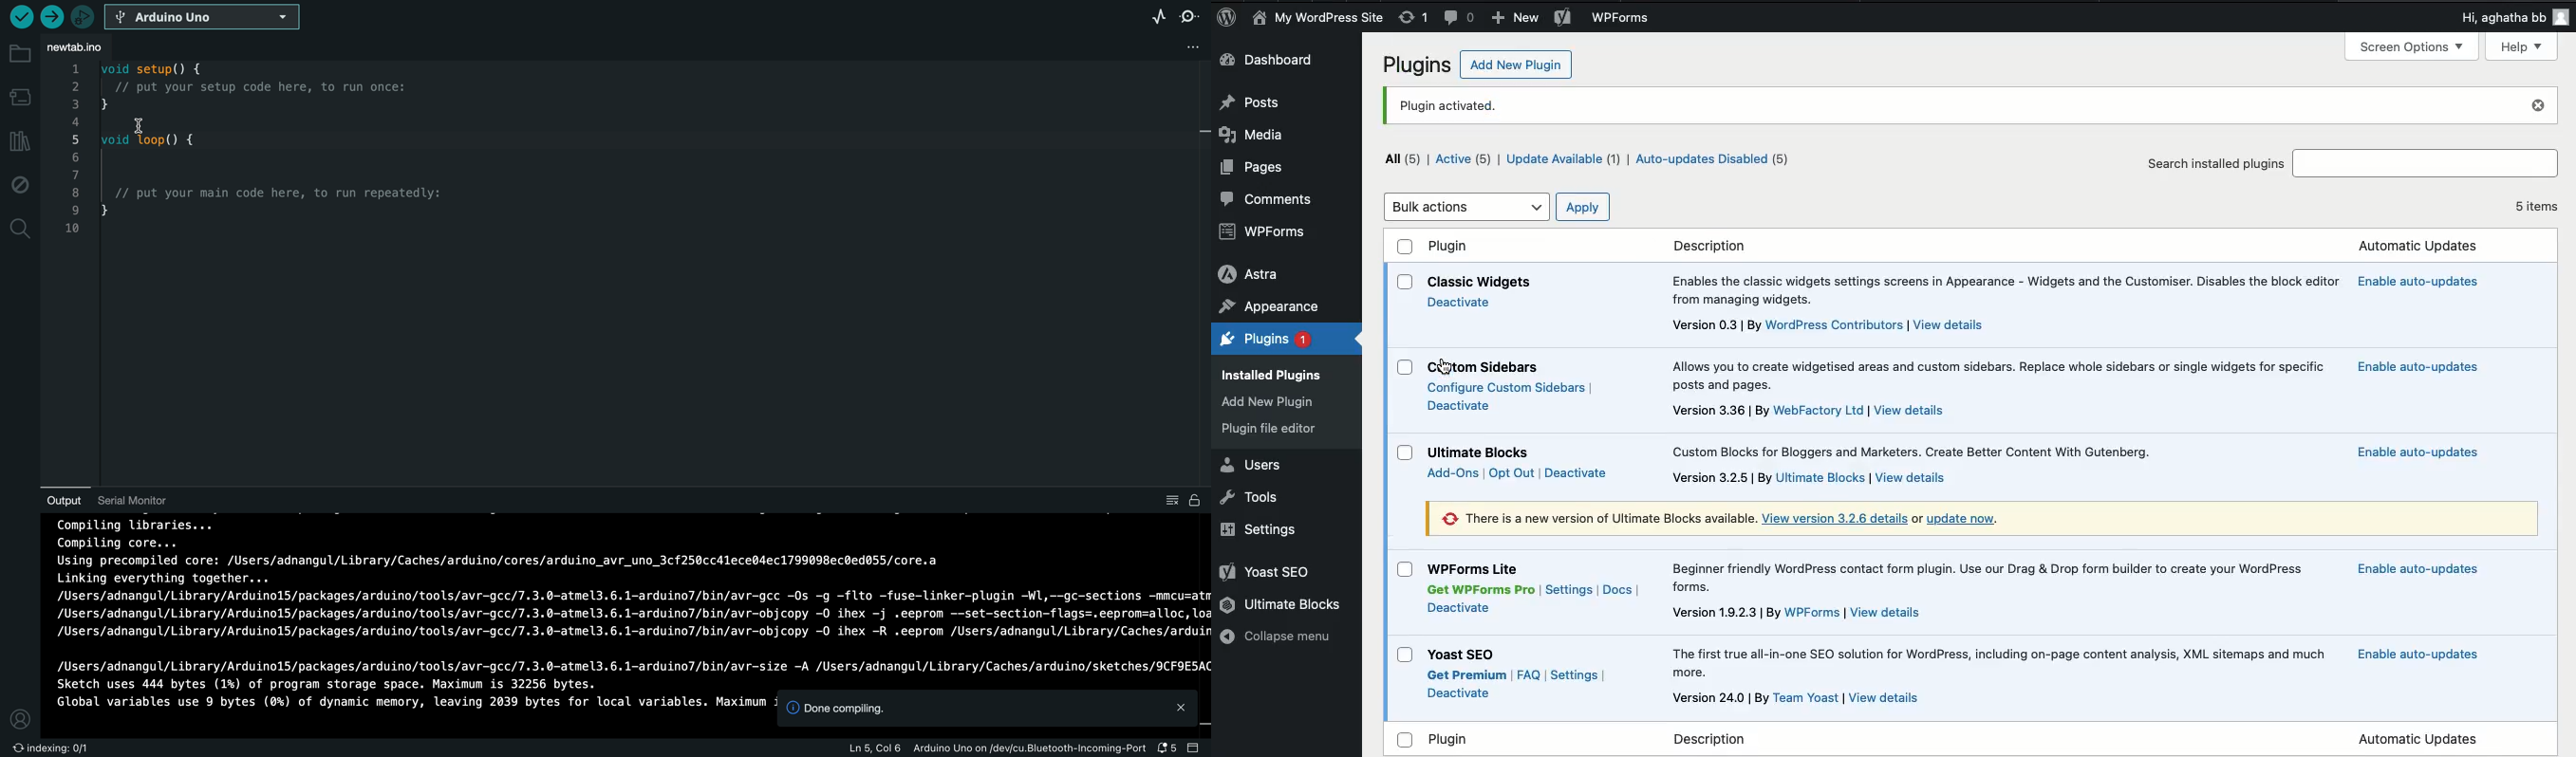 The image size is (2576, 784). What do you see at coordinates (132, 498) in the screenshot?
I see `serial monitor` at bounding box center [132, 498].